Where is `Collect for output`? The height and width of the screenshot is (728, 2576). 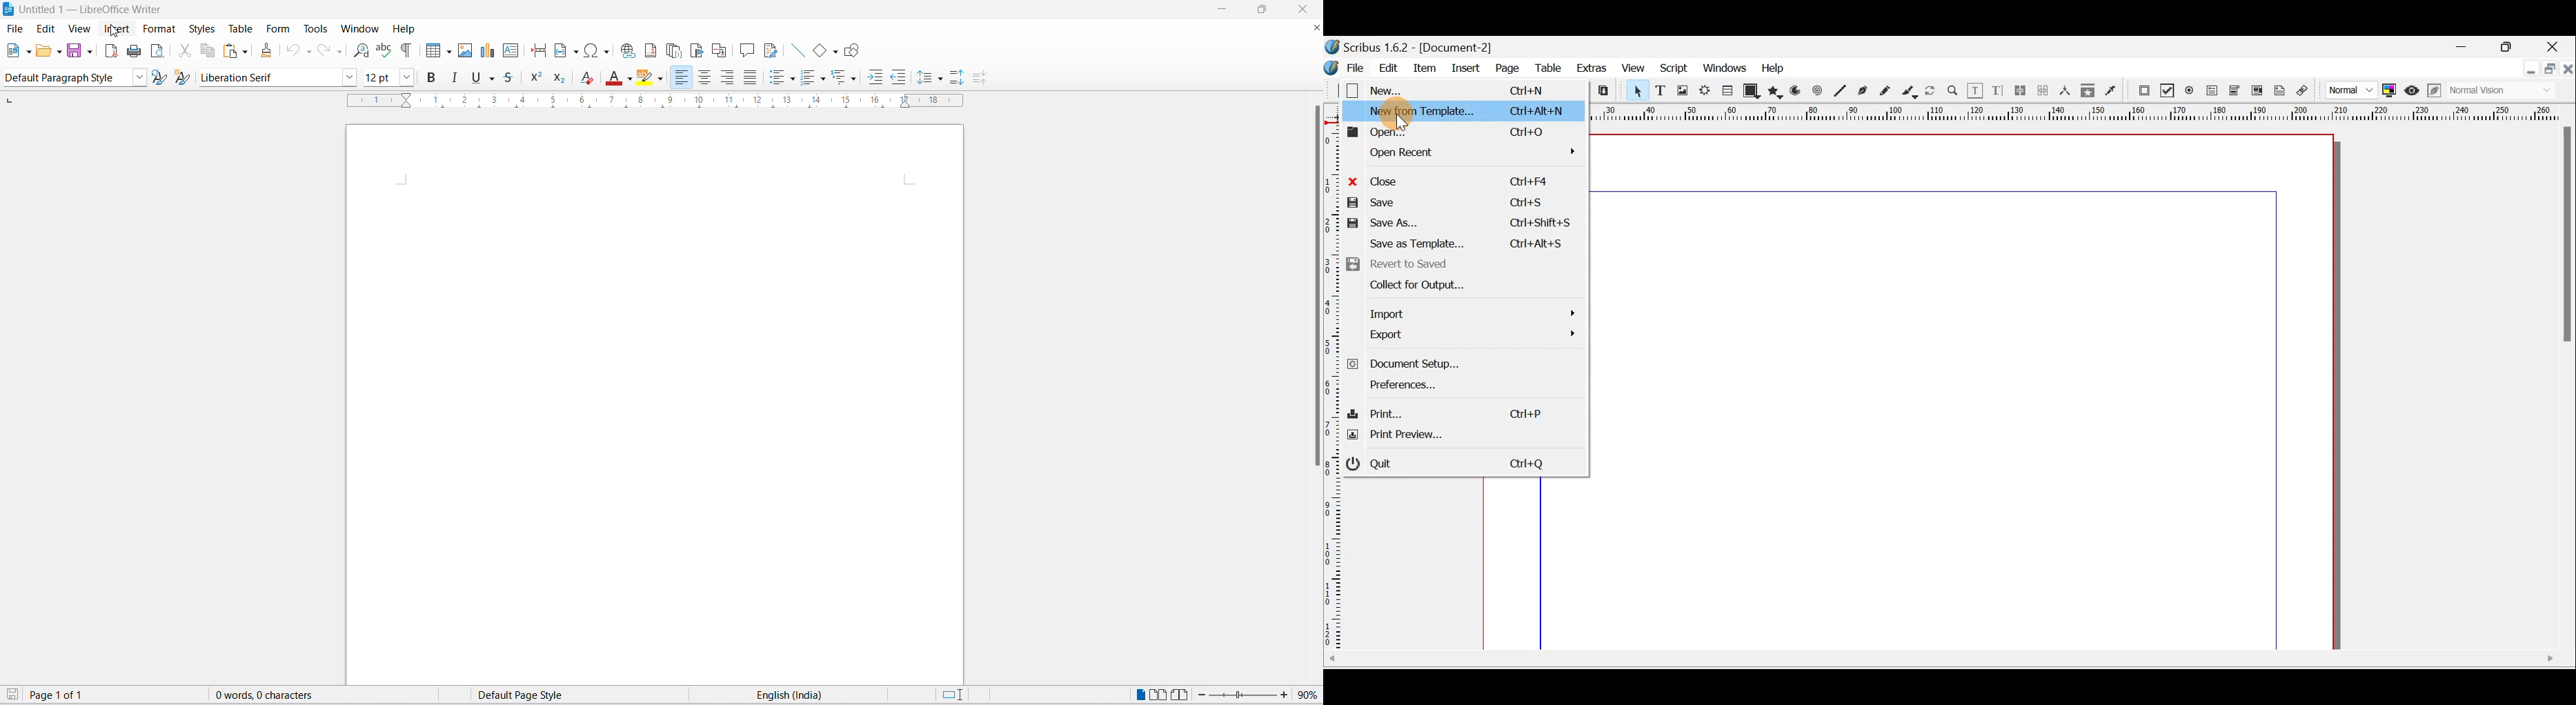
Collect for output is located at coordinates (1465, 288).